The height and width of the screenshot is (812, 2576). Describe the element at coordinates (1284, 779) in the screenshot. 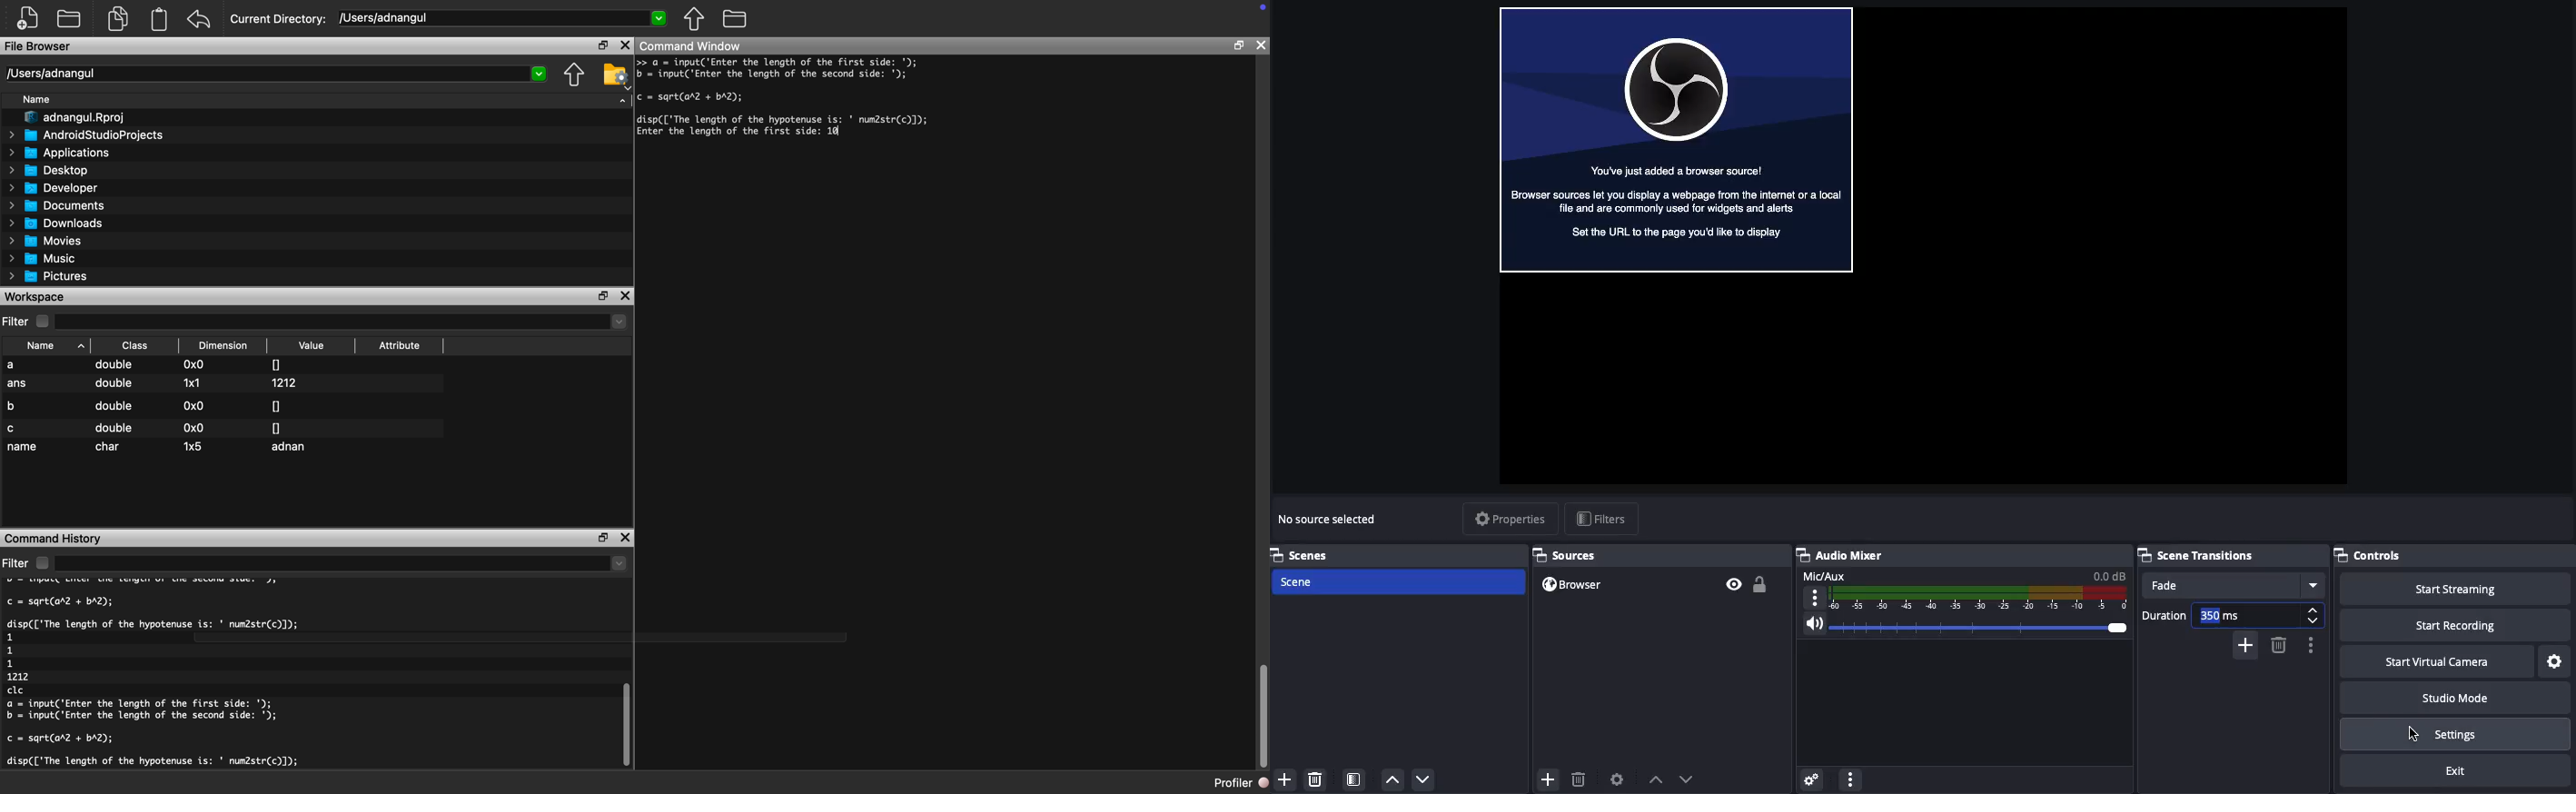

I see `Add` at that location.